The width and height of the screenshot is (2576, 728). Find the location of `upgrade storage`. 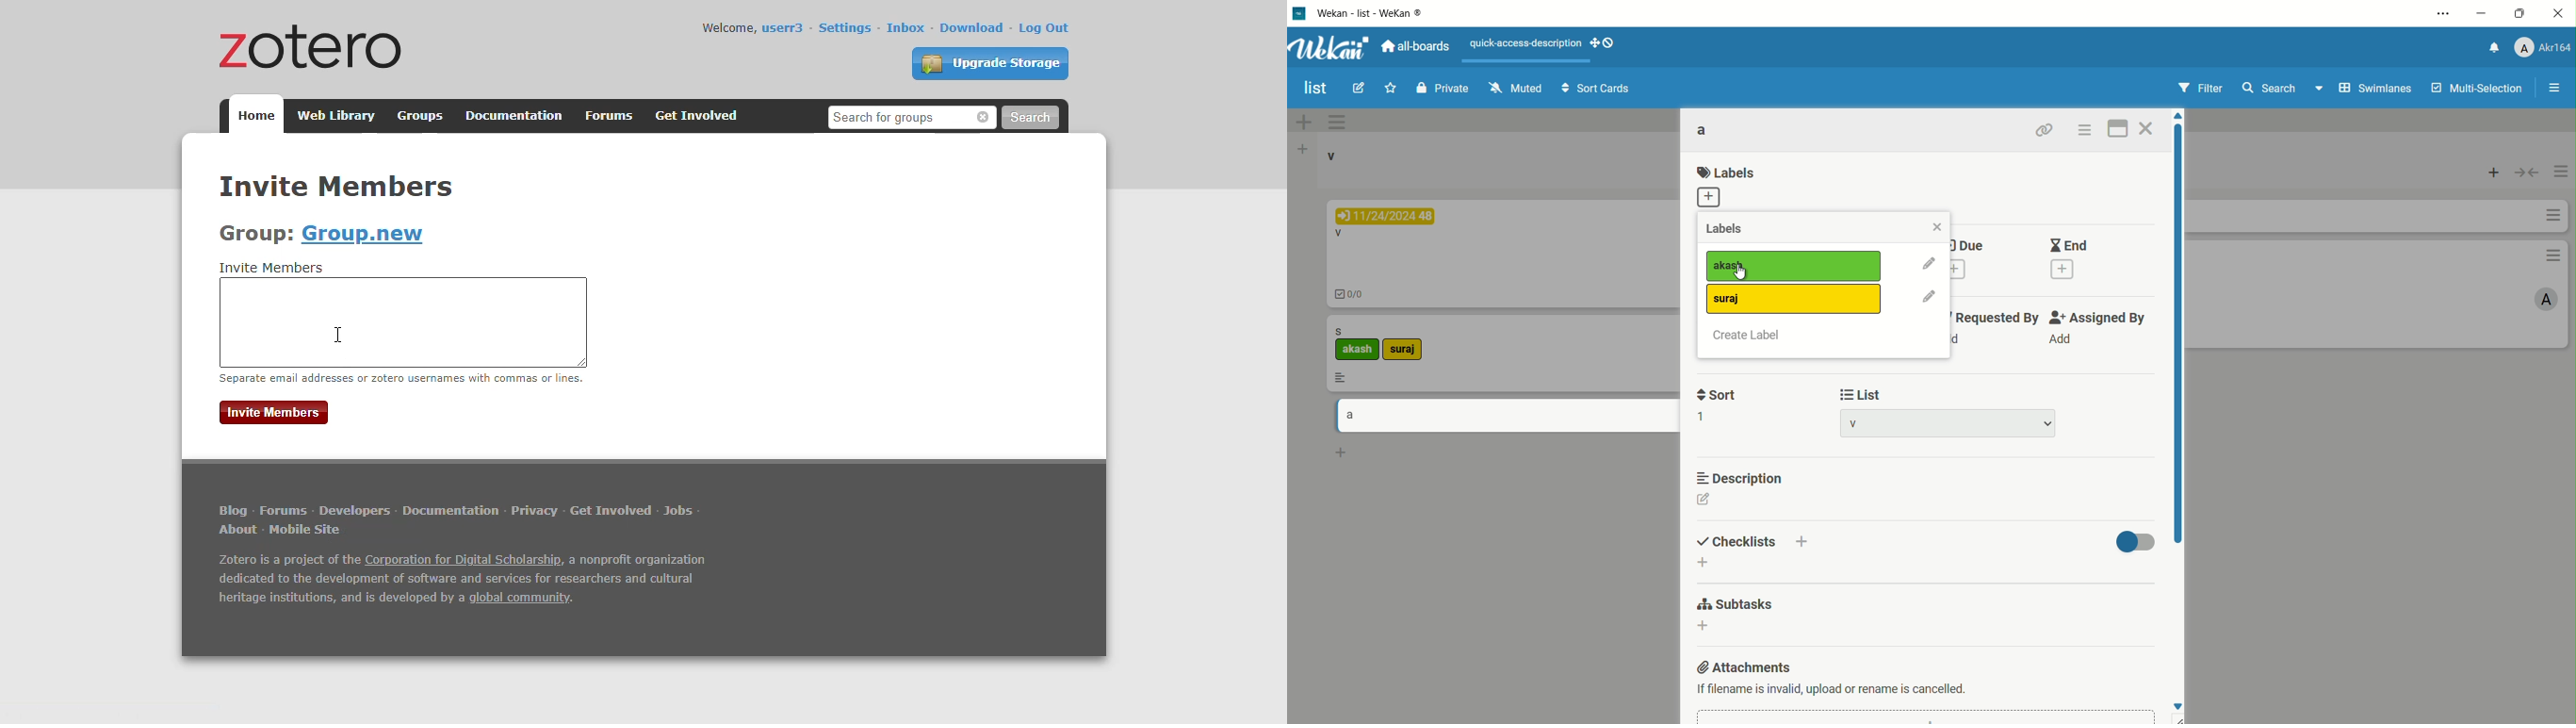

upgrade storage is located at coordinates (989, 63).